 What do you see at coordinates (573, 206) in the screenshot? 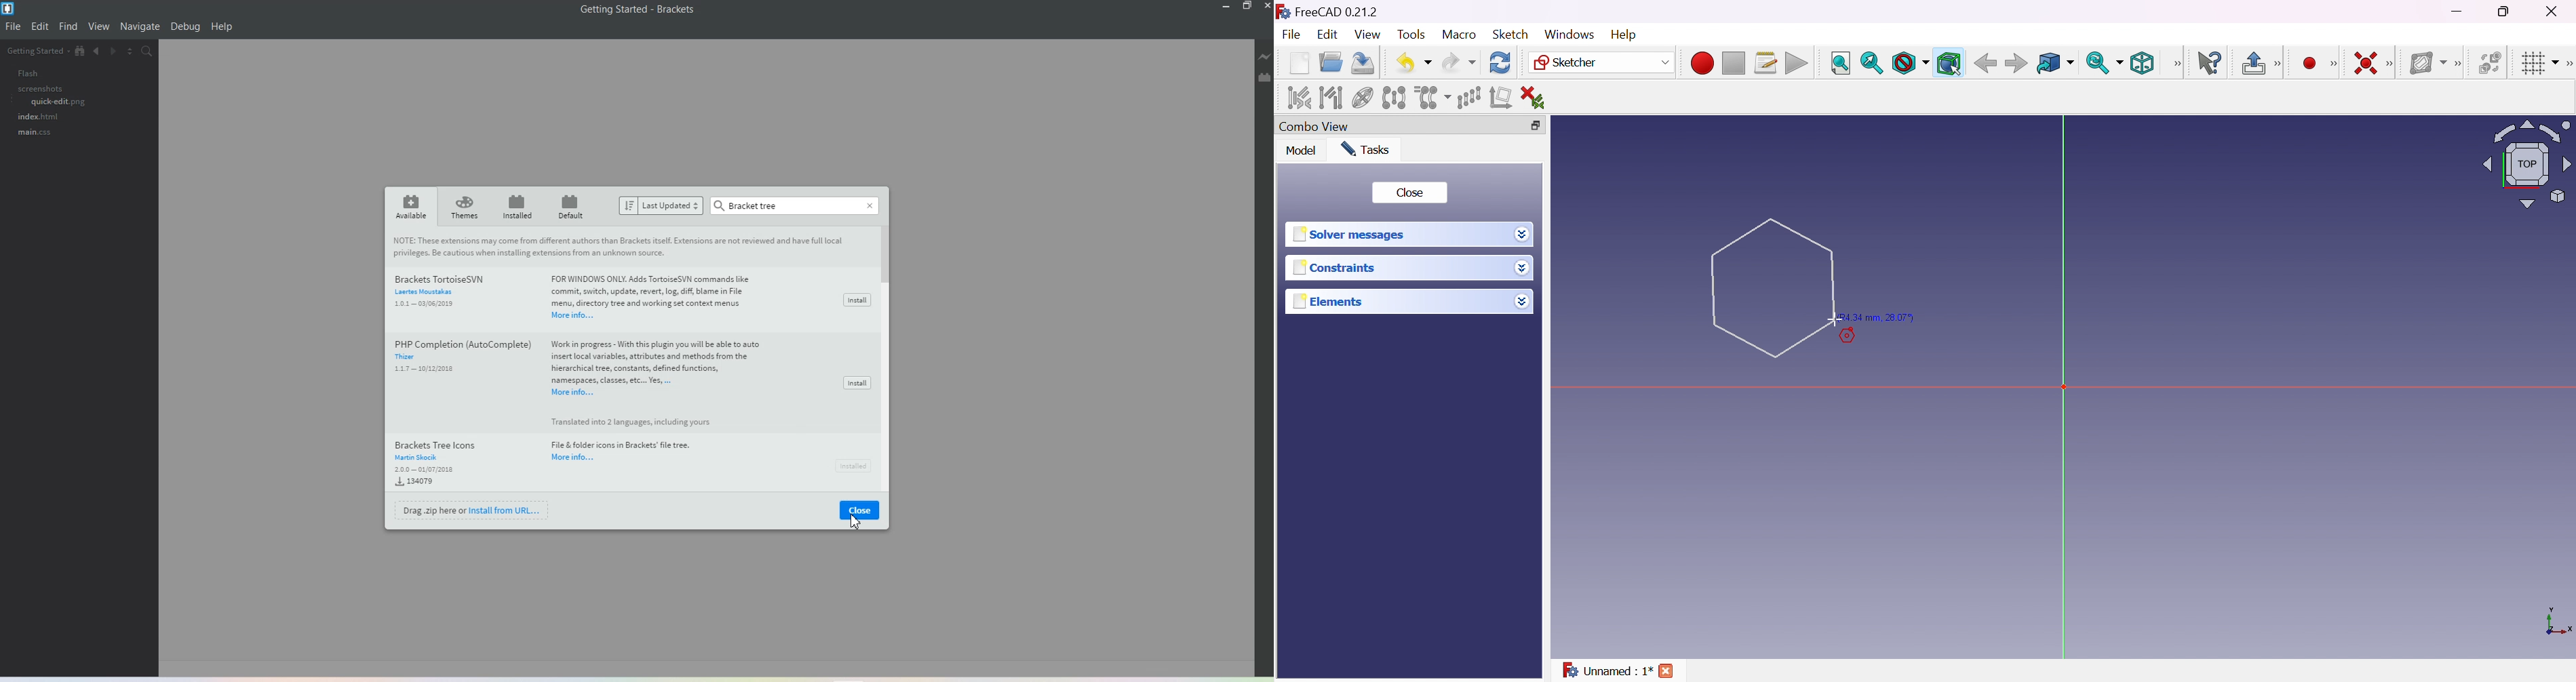
I see `Default` at bounding box center [573, 206].